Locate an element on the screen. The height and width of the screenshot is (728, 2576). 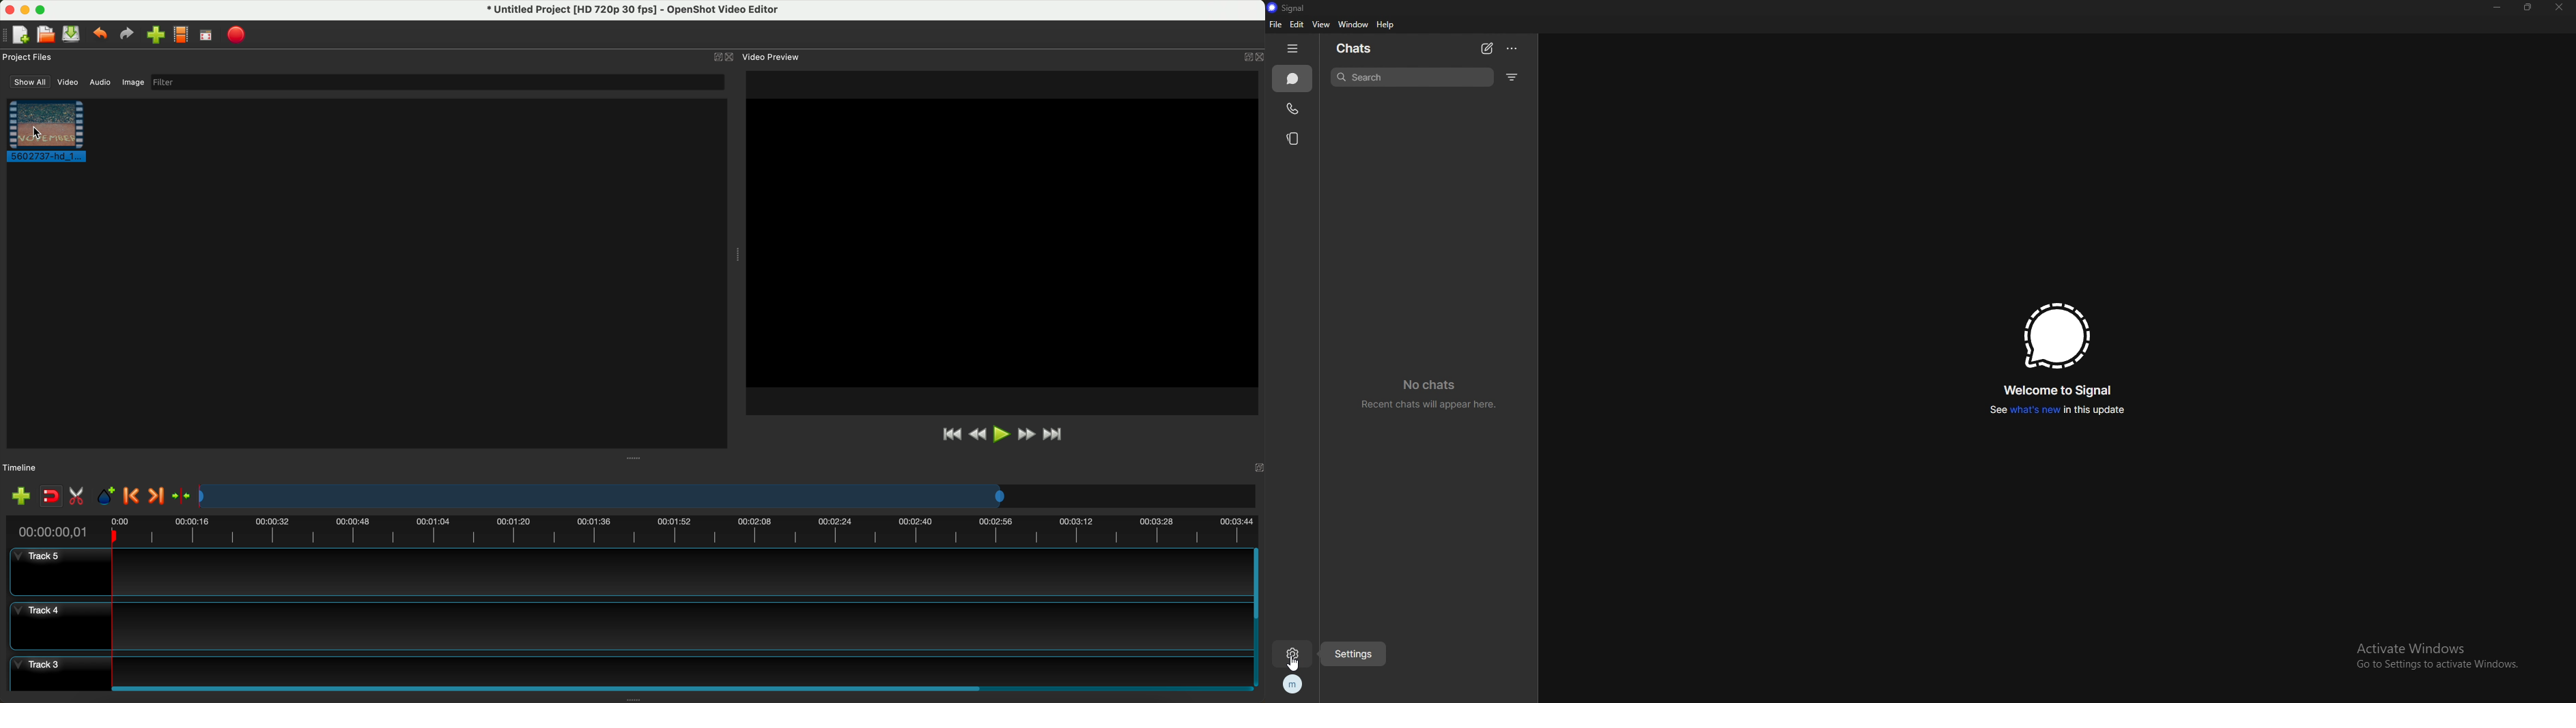
timeline is located at coordinates (728, 495).